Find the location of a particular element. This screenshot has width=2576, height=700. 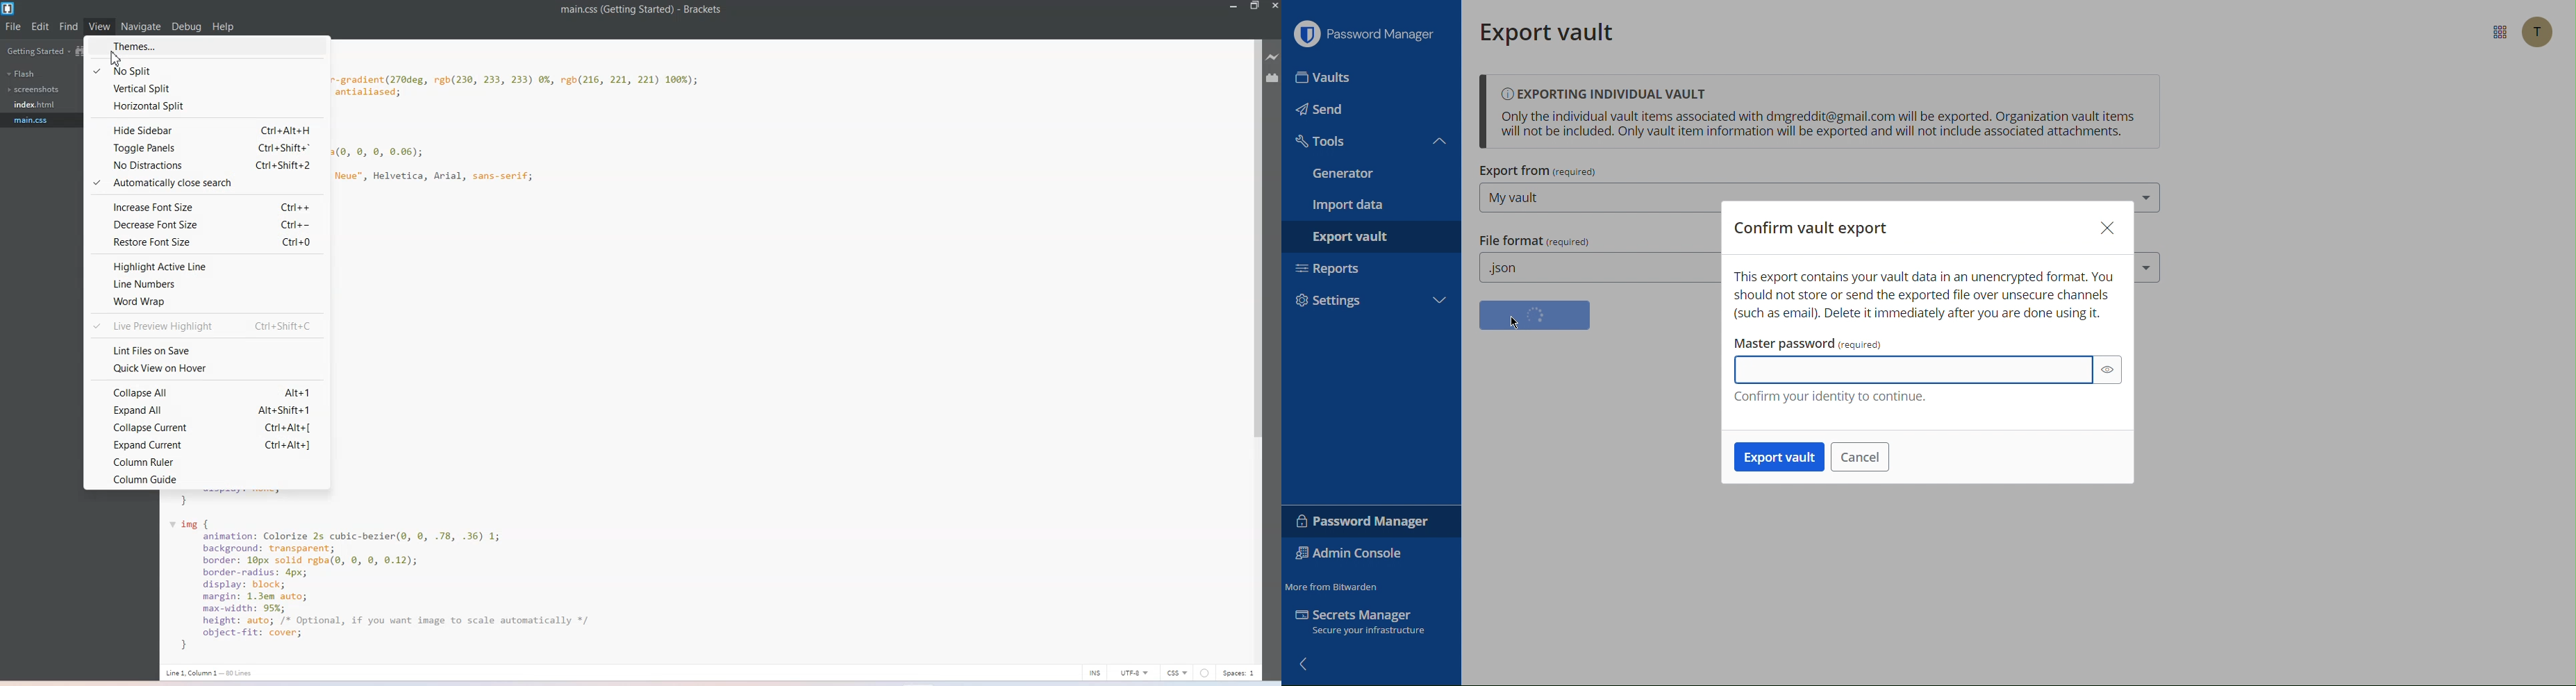

Find is located at coordinates (69, 26).